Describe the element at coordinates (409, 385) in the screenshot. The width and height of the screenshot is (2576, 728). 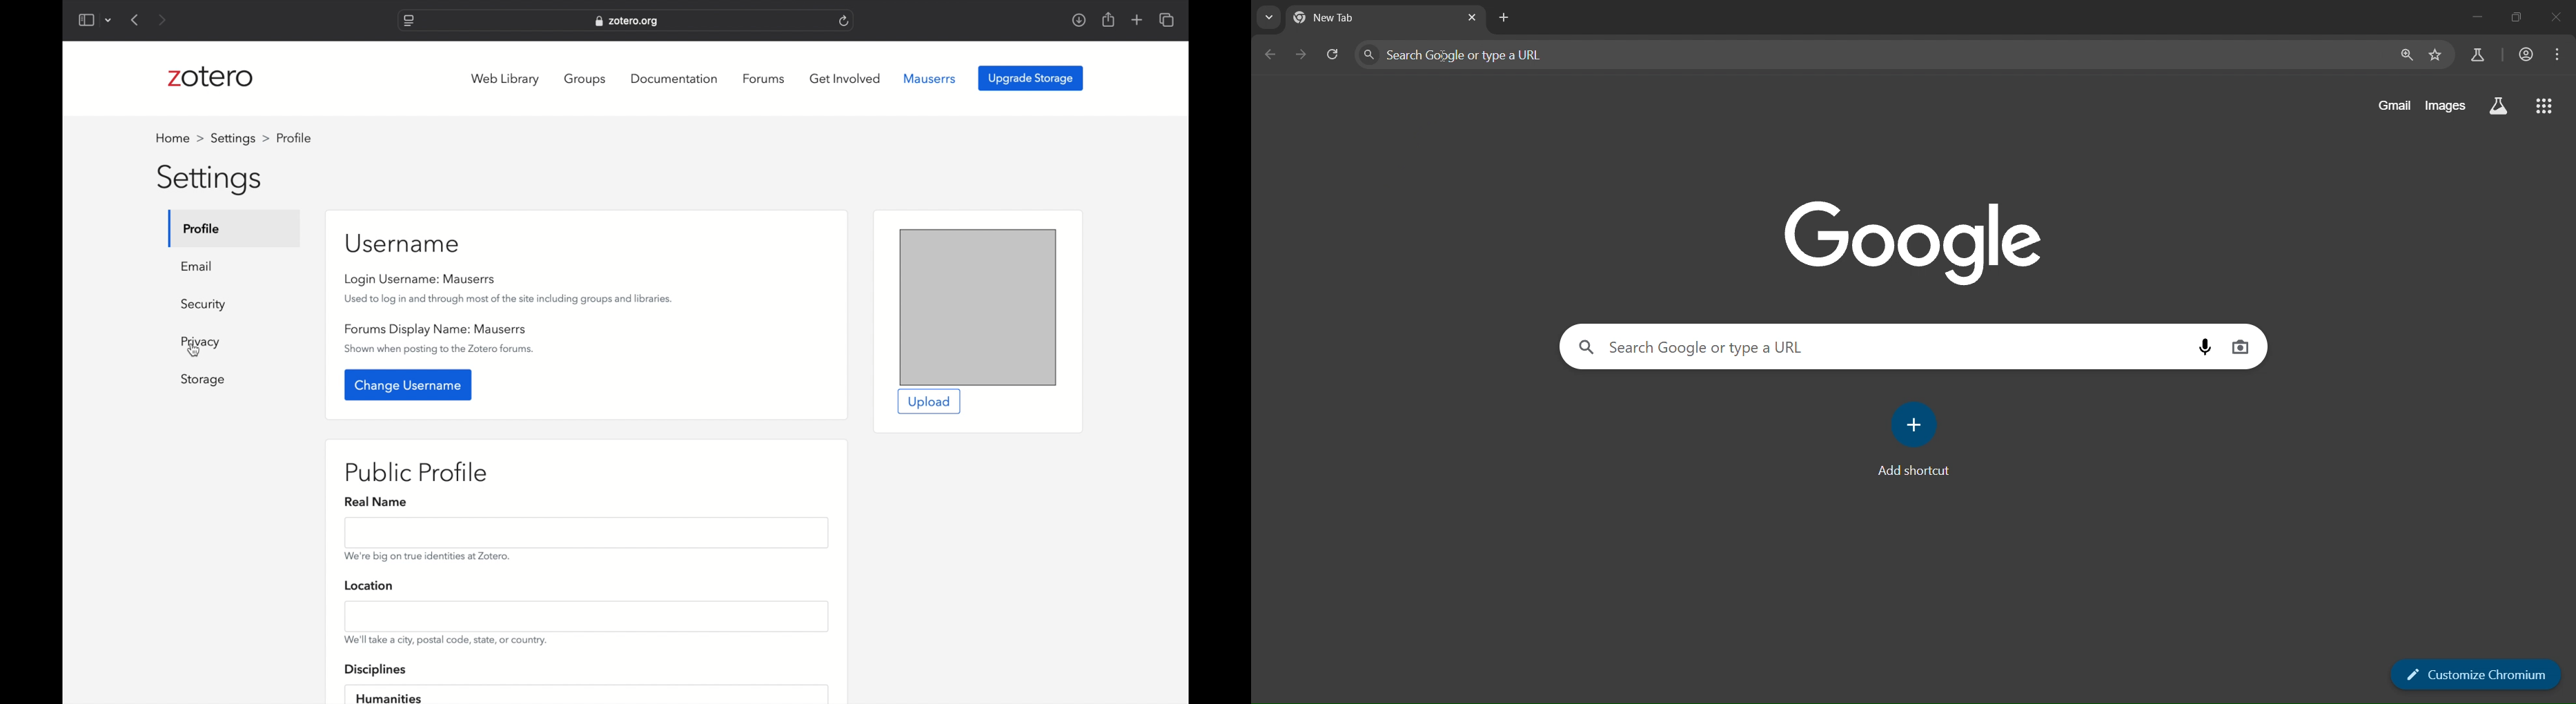
I see `change username` at that location.